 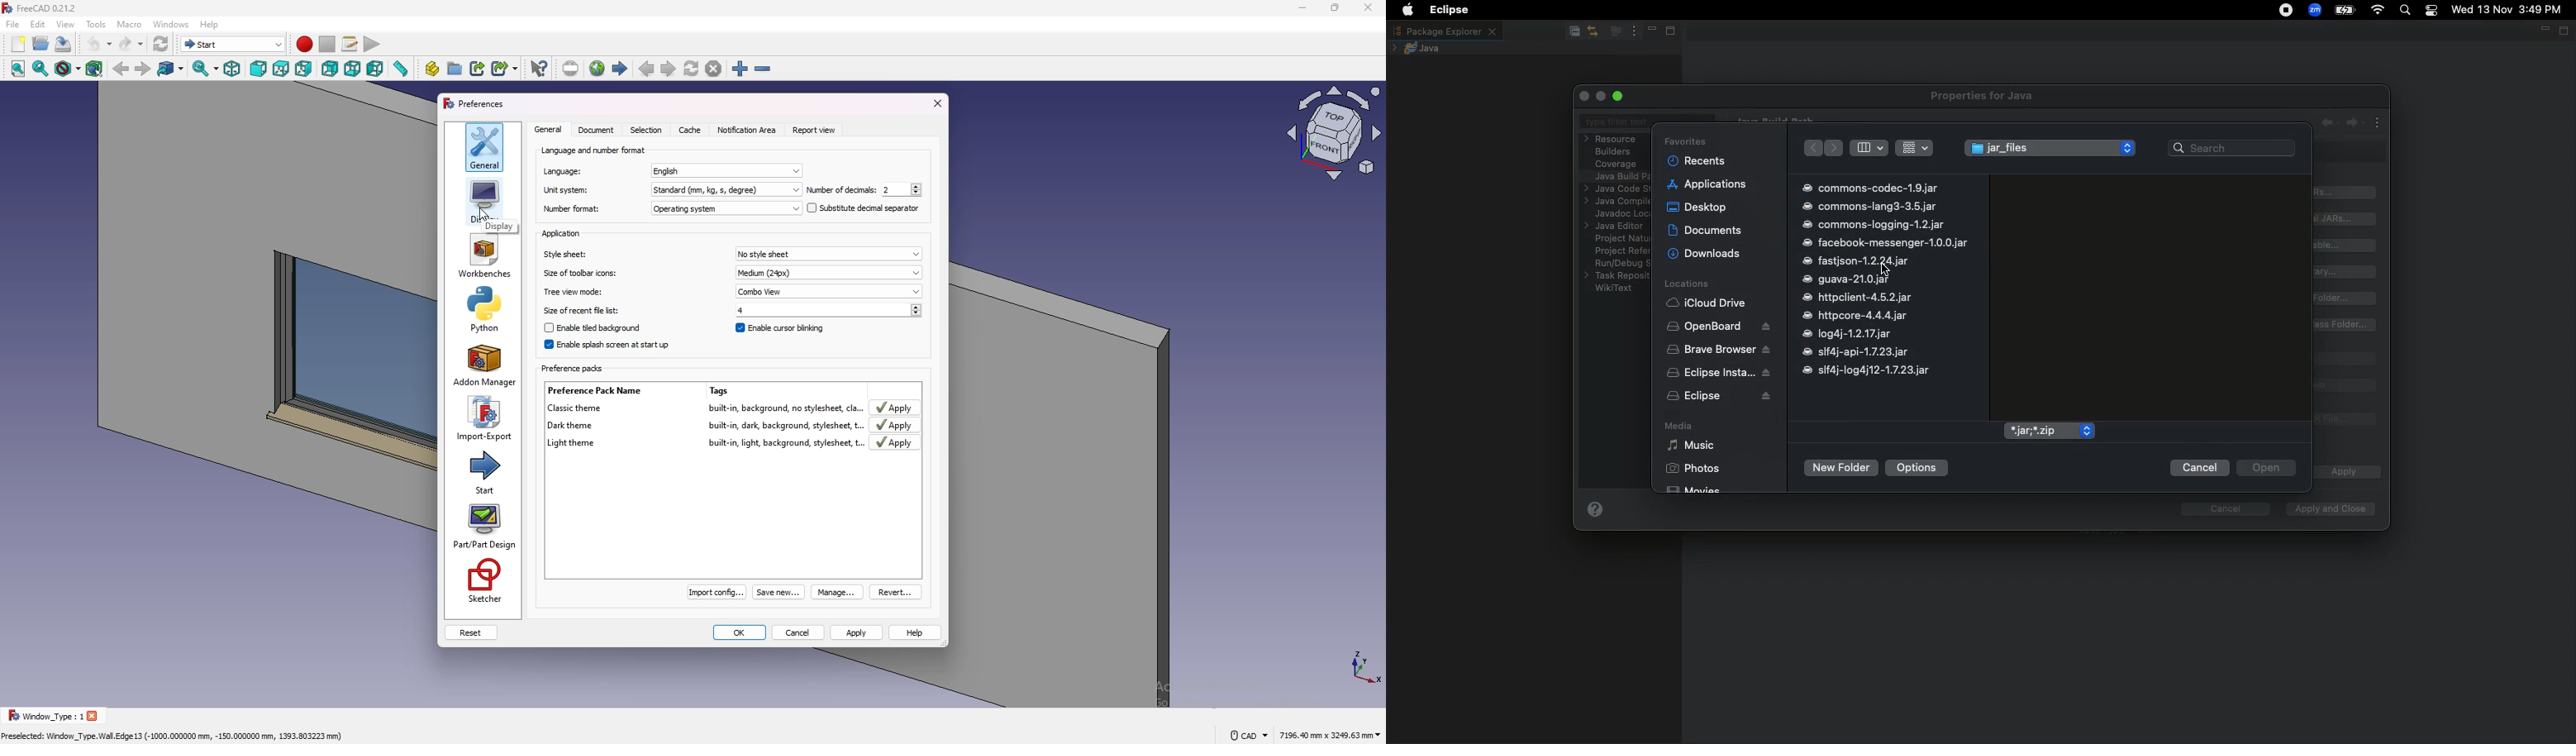 I want to click on Document, so click(x=596, y=131).